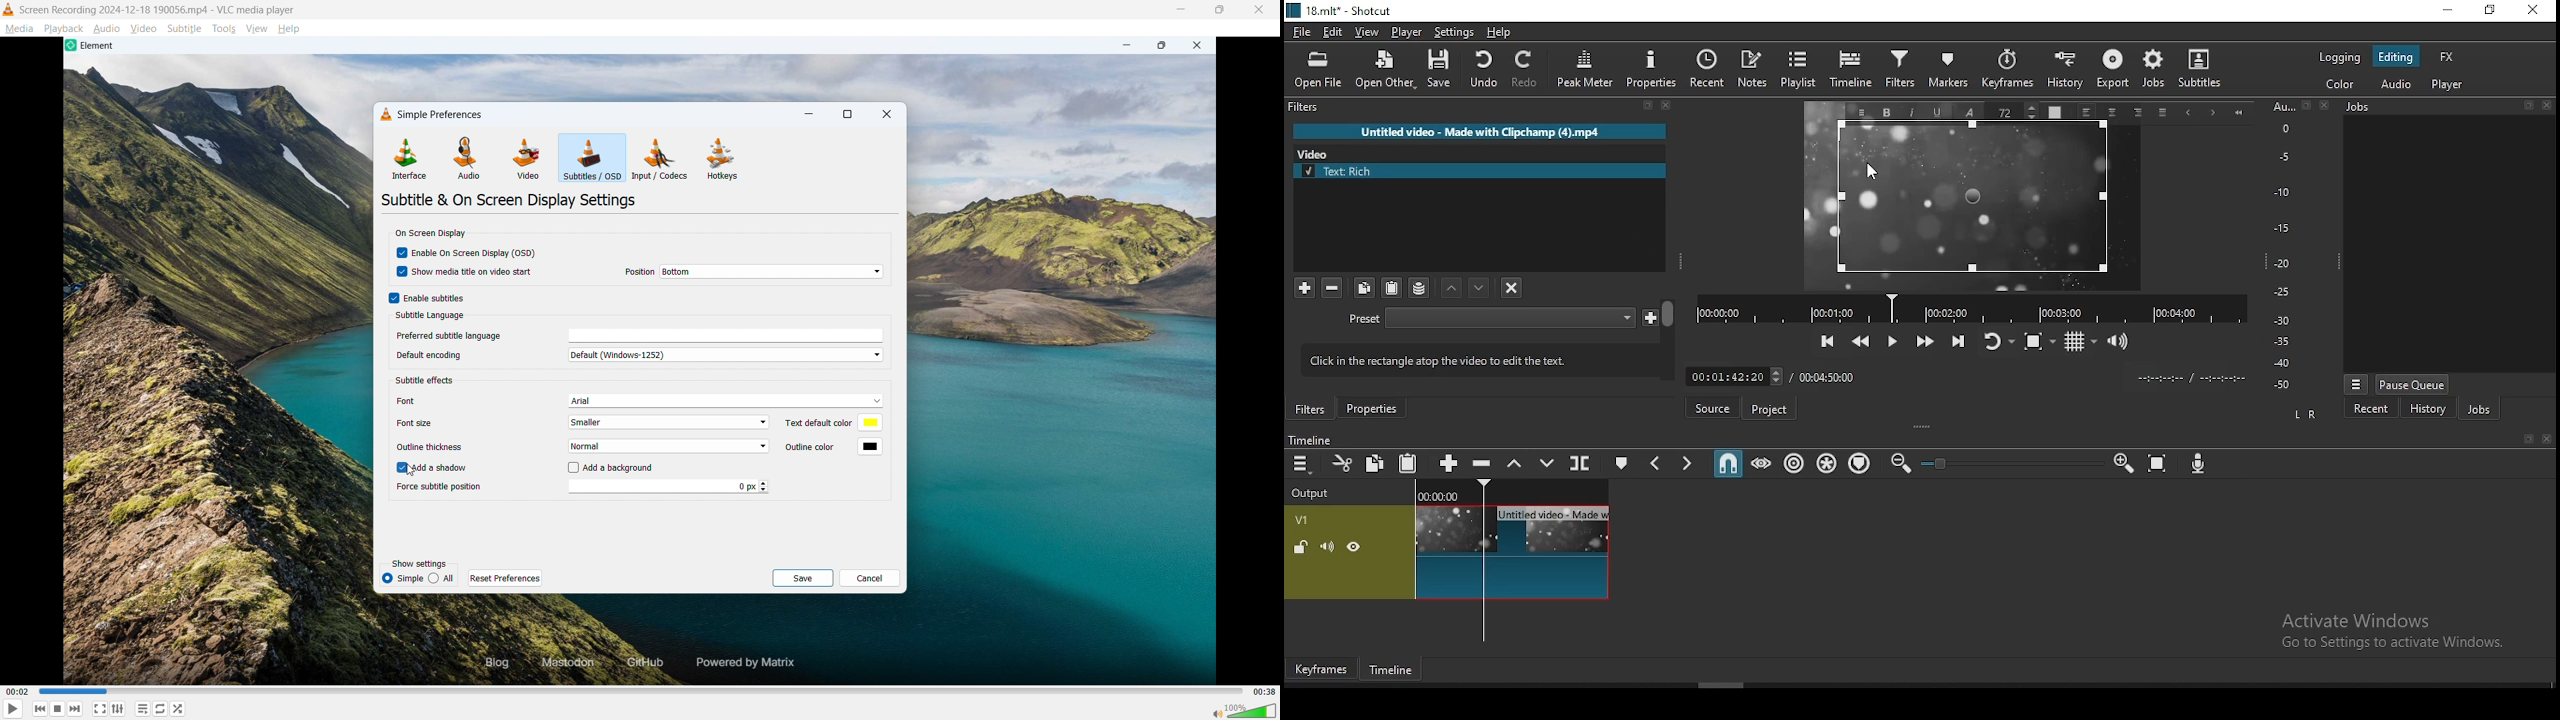  I want to click on Input or codecs , so click(660, 159).